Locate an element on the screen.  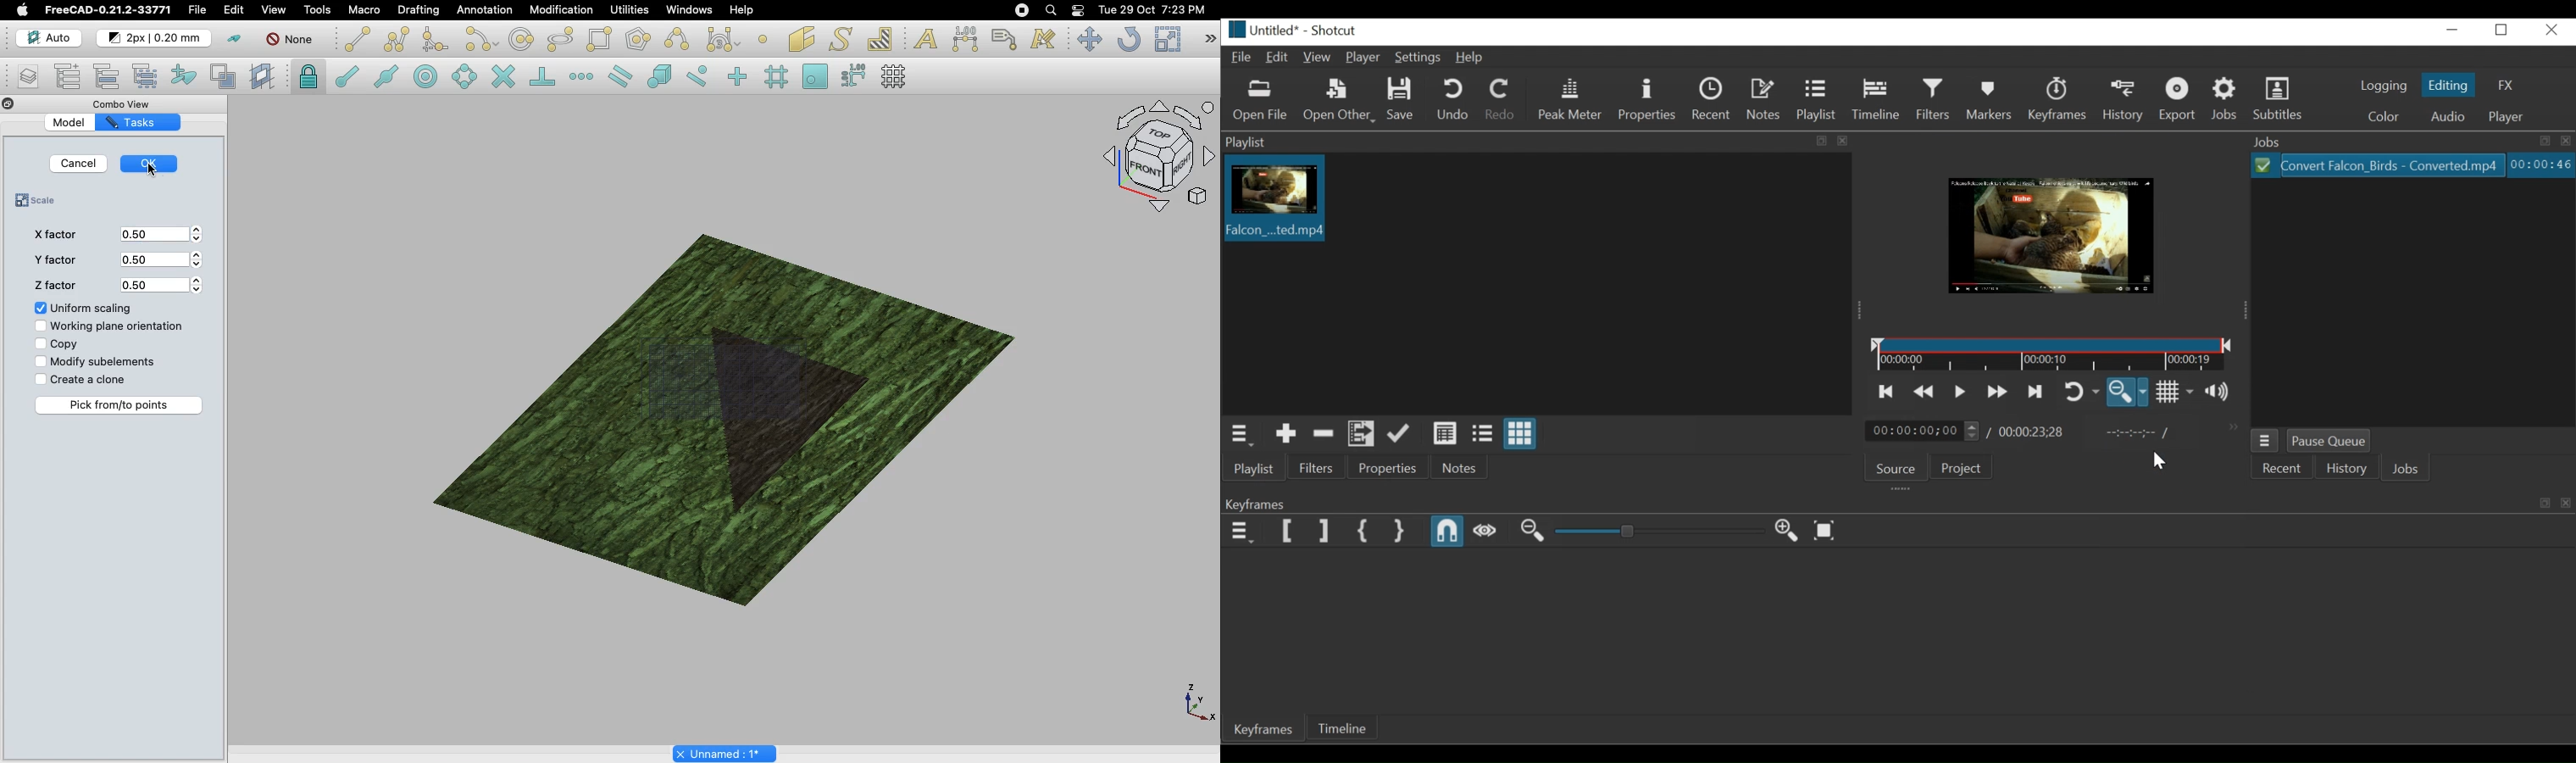
Jobs is located at coordinates (2404, 468).